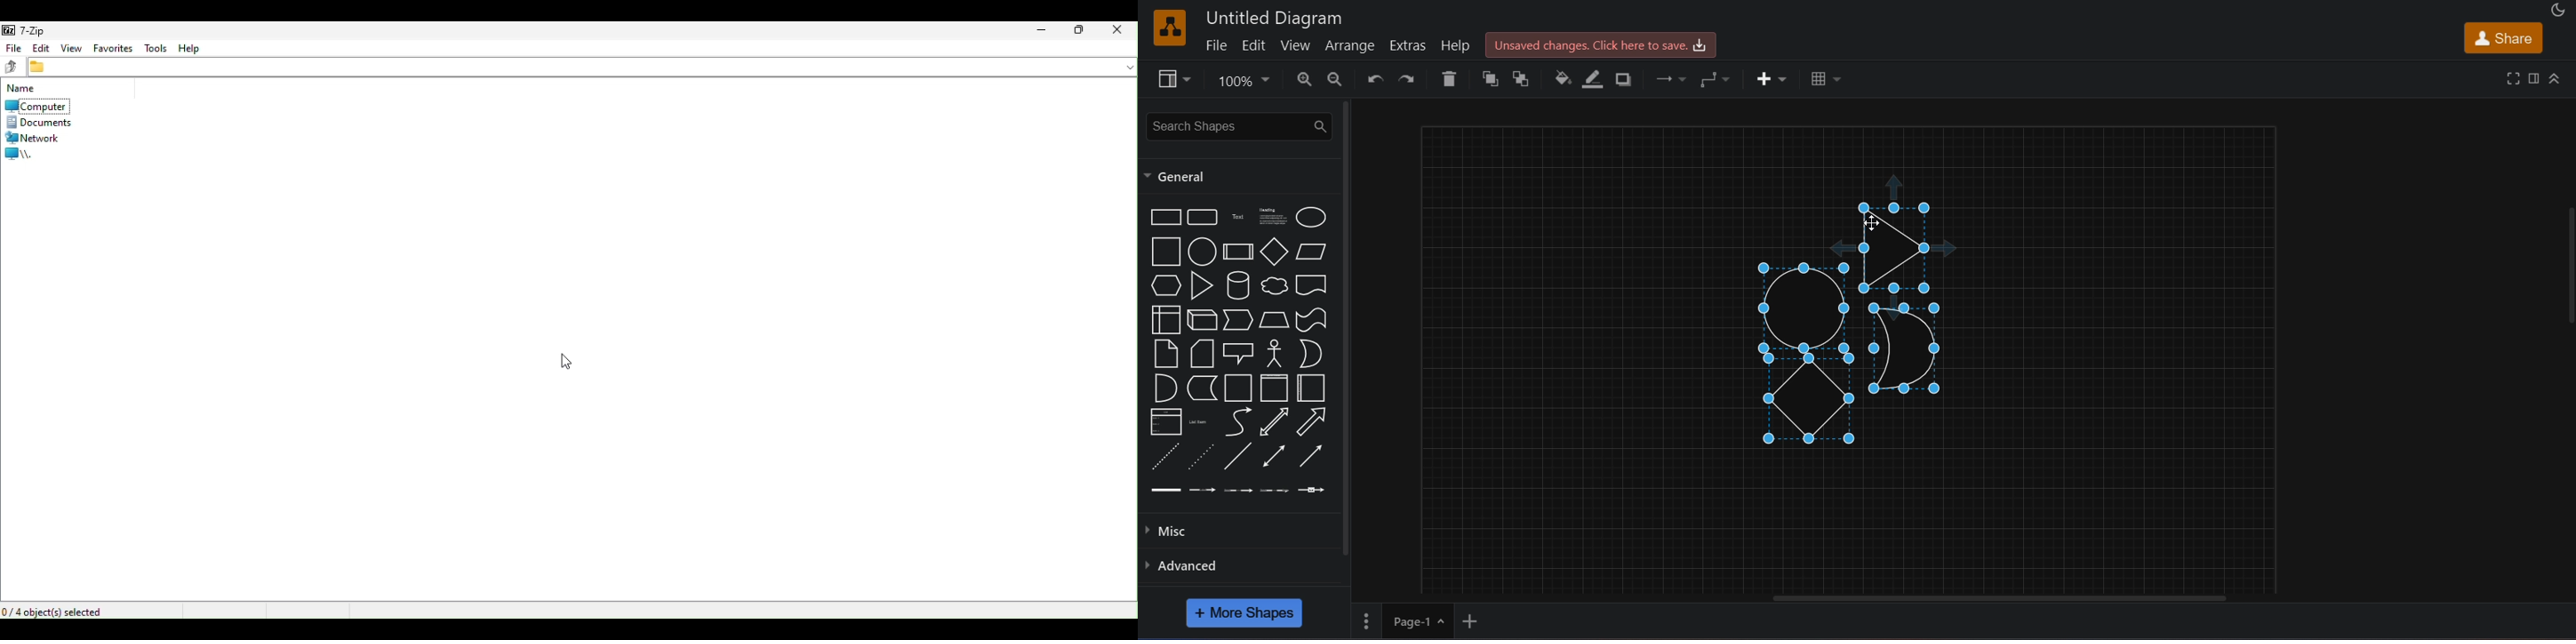  I want to click on 4 object selected, so click(65, 609).